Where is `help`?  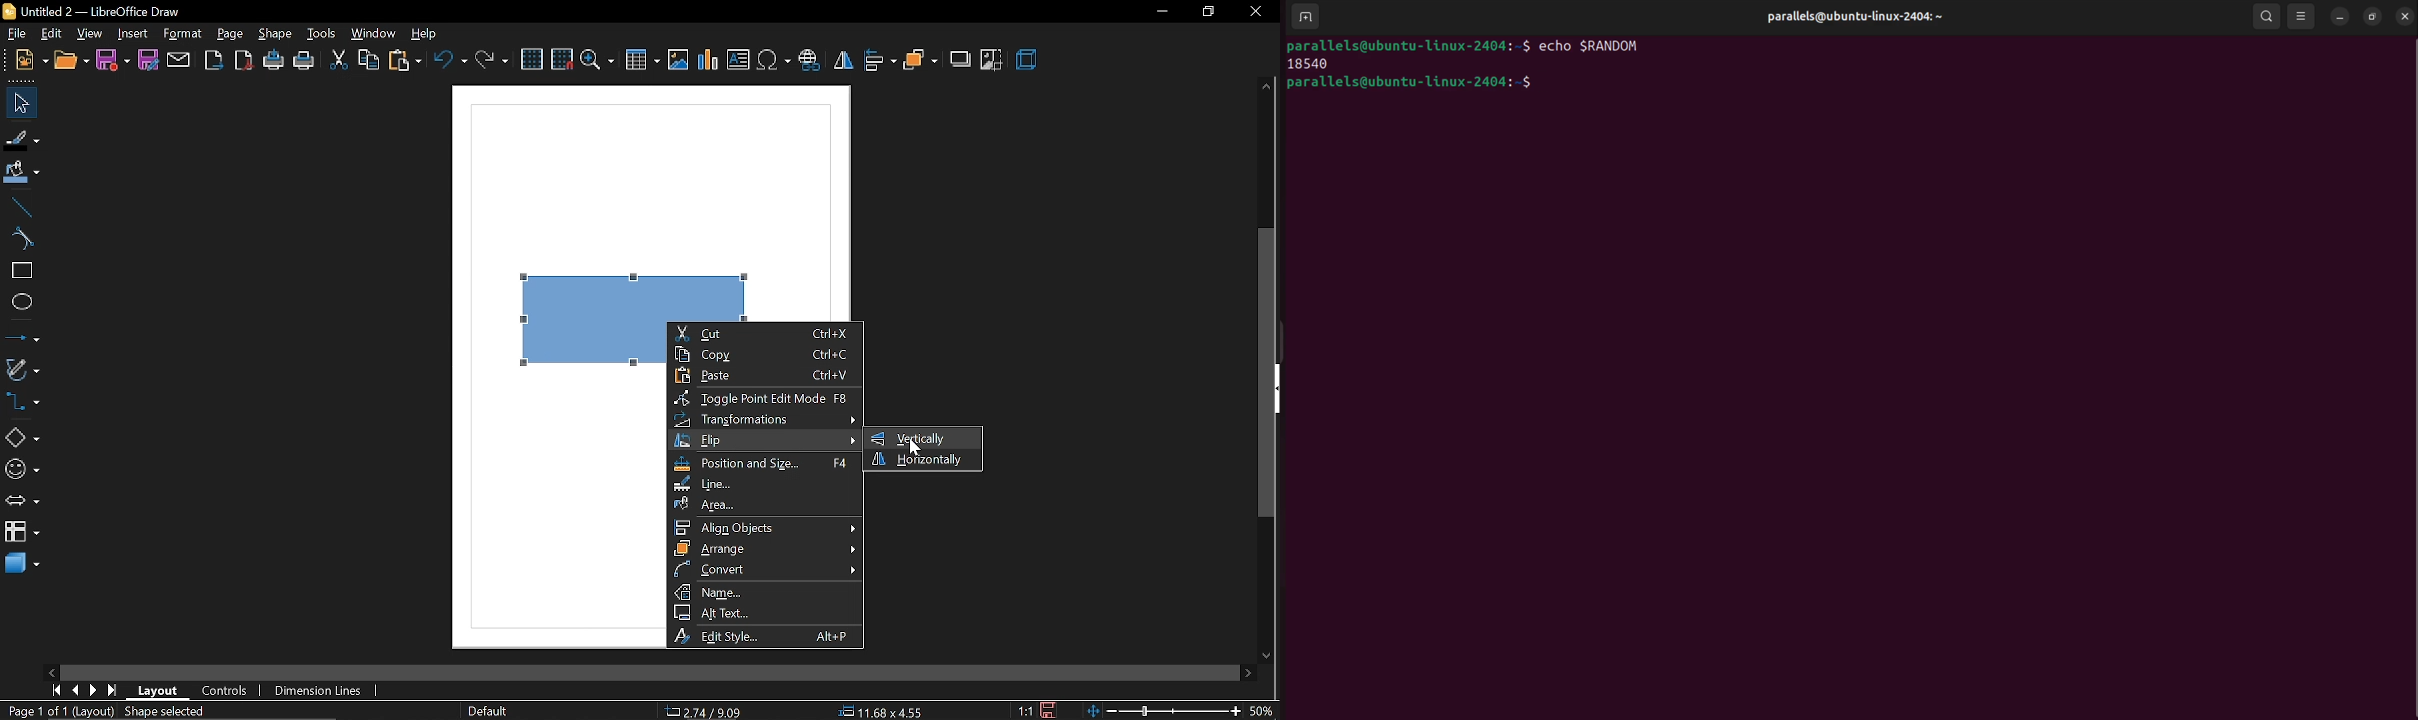
help is located at coordinates (423, 33).